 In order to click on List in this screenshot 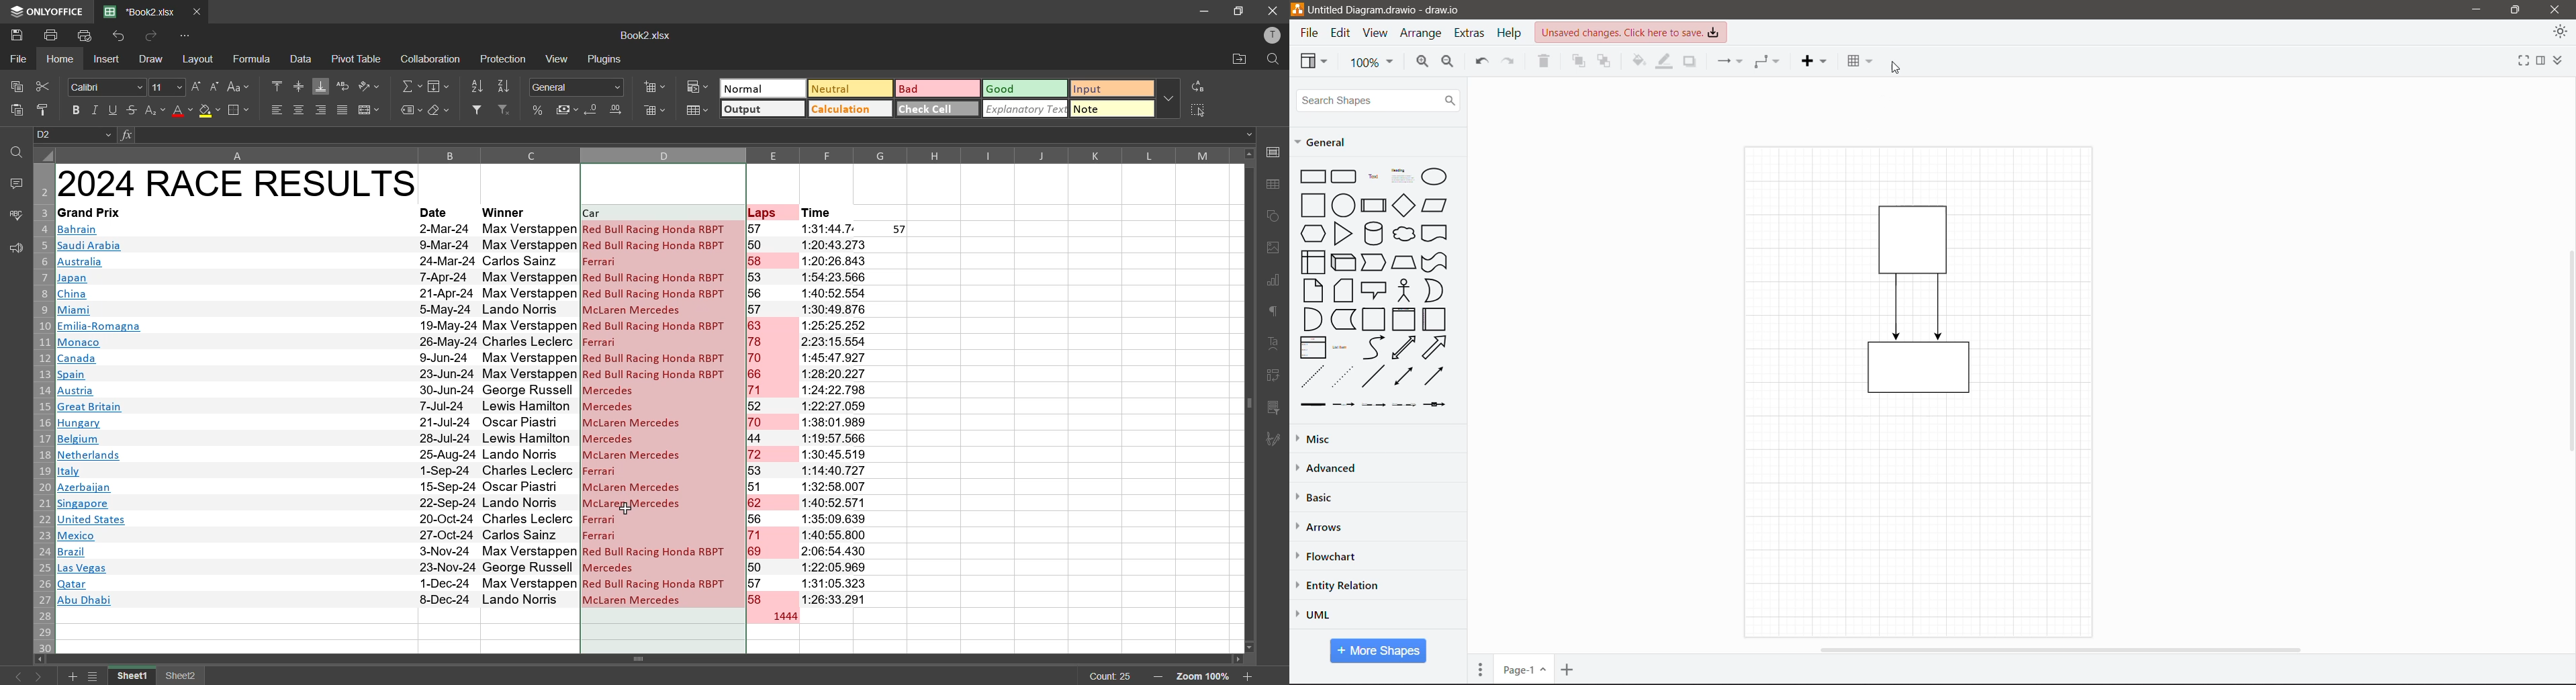, I will do `click(1311, 347)`.